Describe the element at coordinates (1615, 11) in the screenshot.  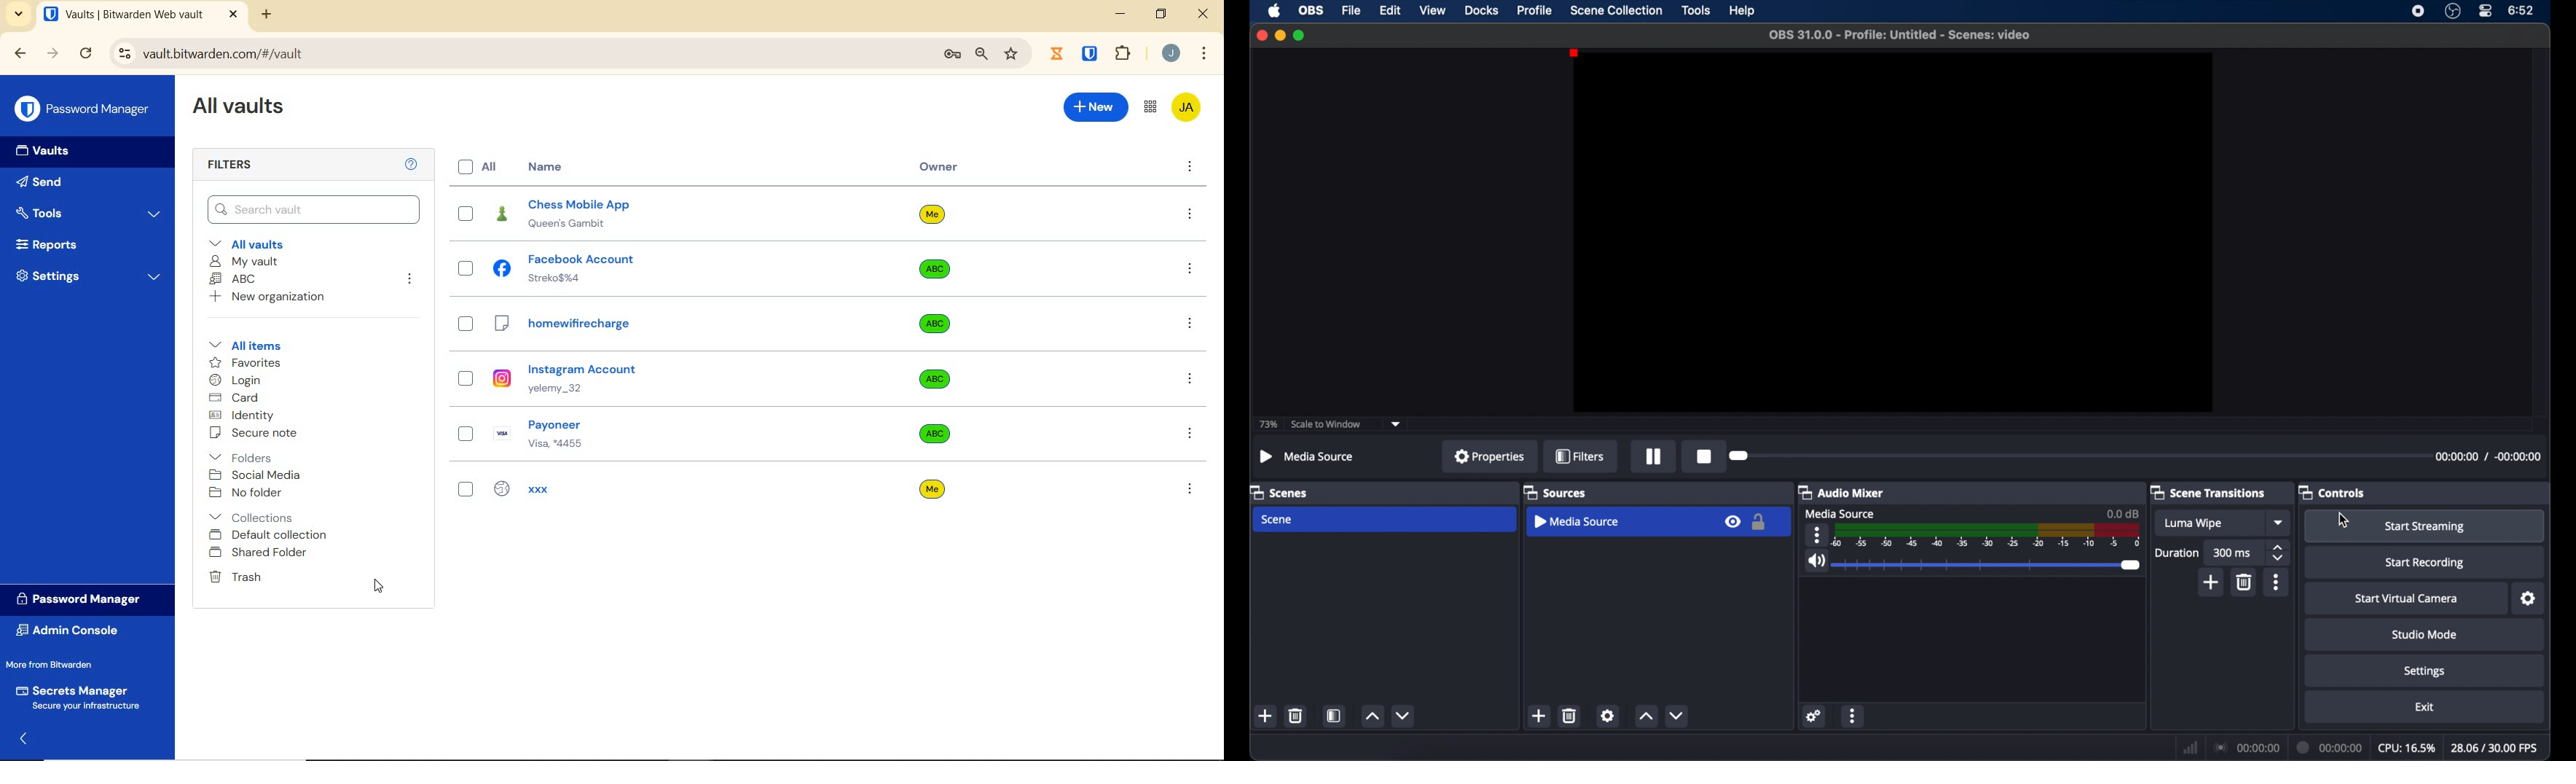
I see `scene collection` at that location.